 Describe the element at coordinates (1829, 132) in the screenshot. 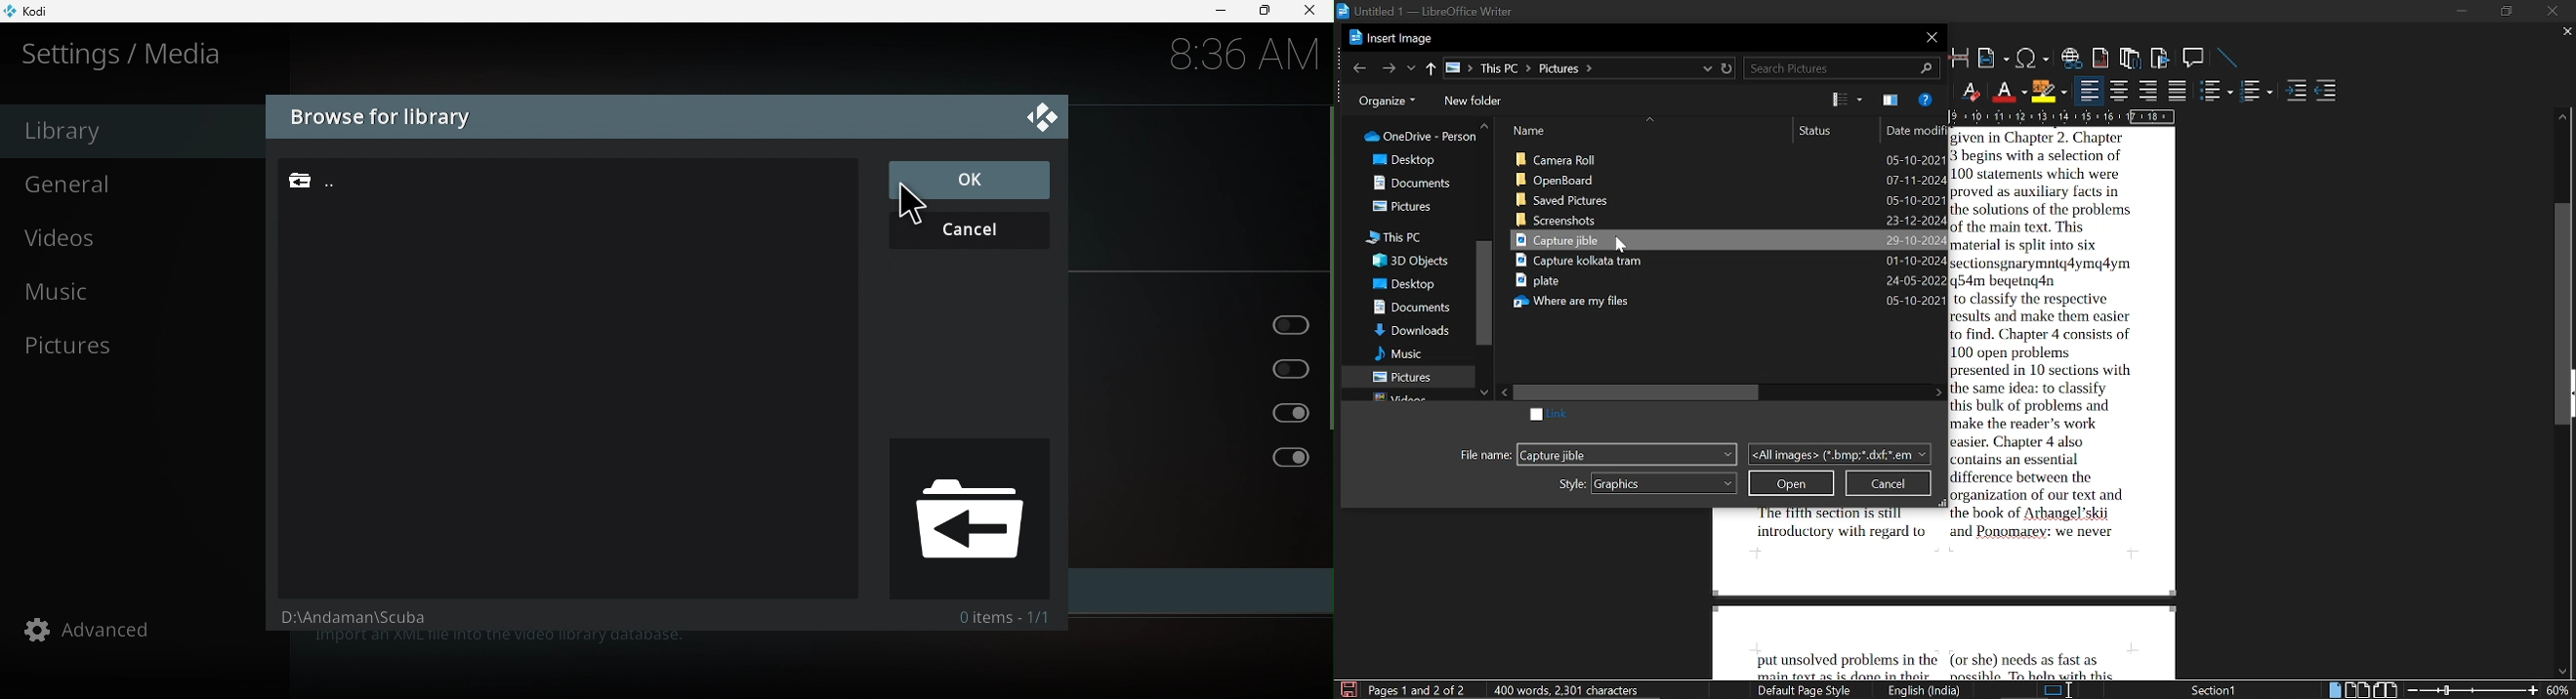

I see `status` at that location.